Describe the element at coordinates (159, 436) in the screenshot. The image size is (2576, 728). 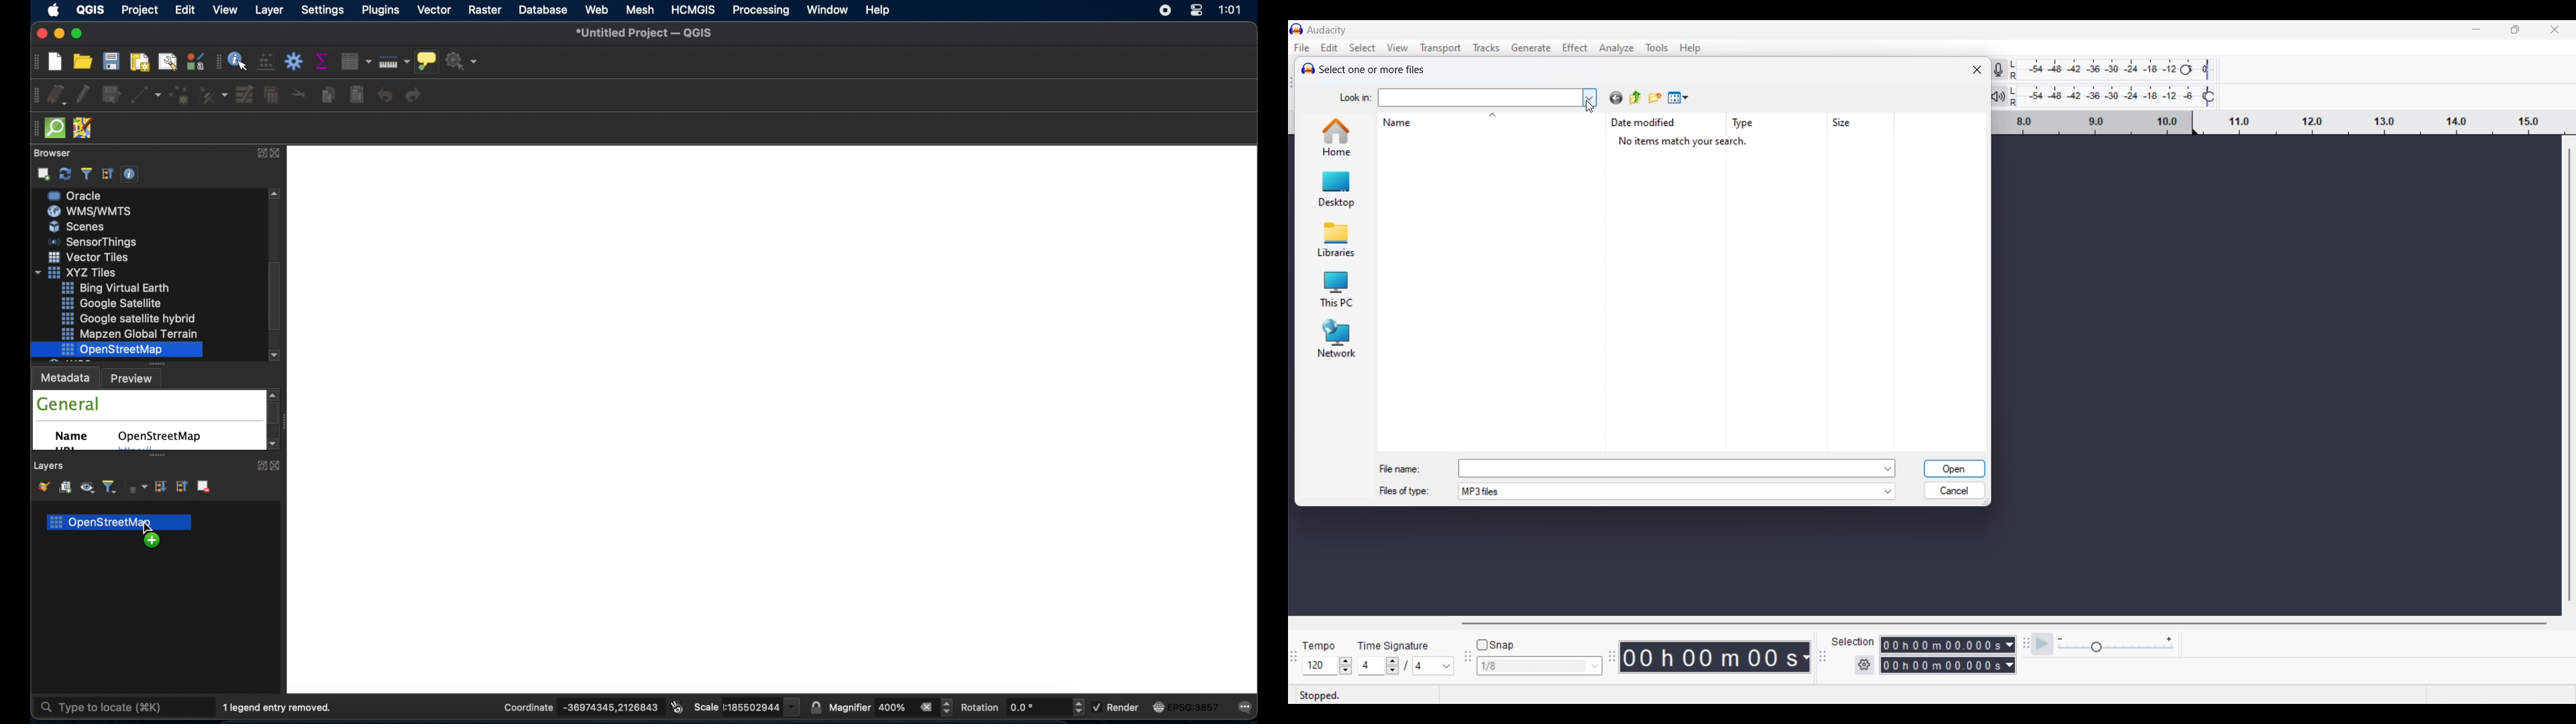
I see `openstreetmap` at that location.